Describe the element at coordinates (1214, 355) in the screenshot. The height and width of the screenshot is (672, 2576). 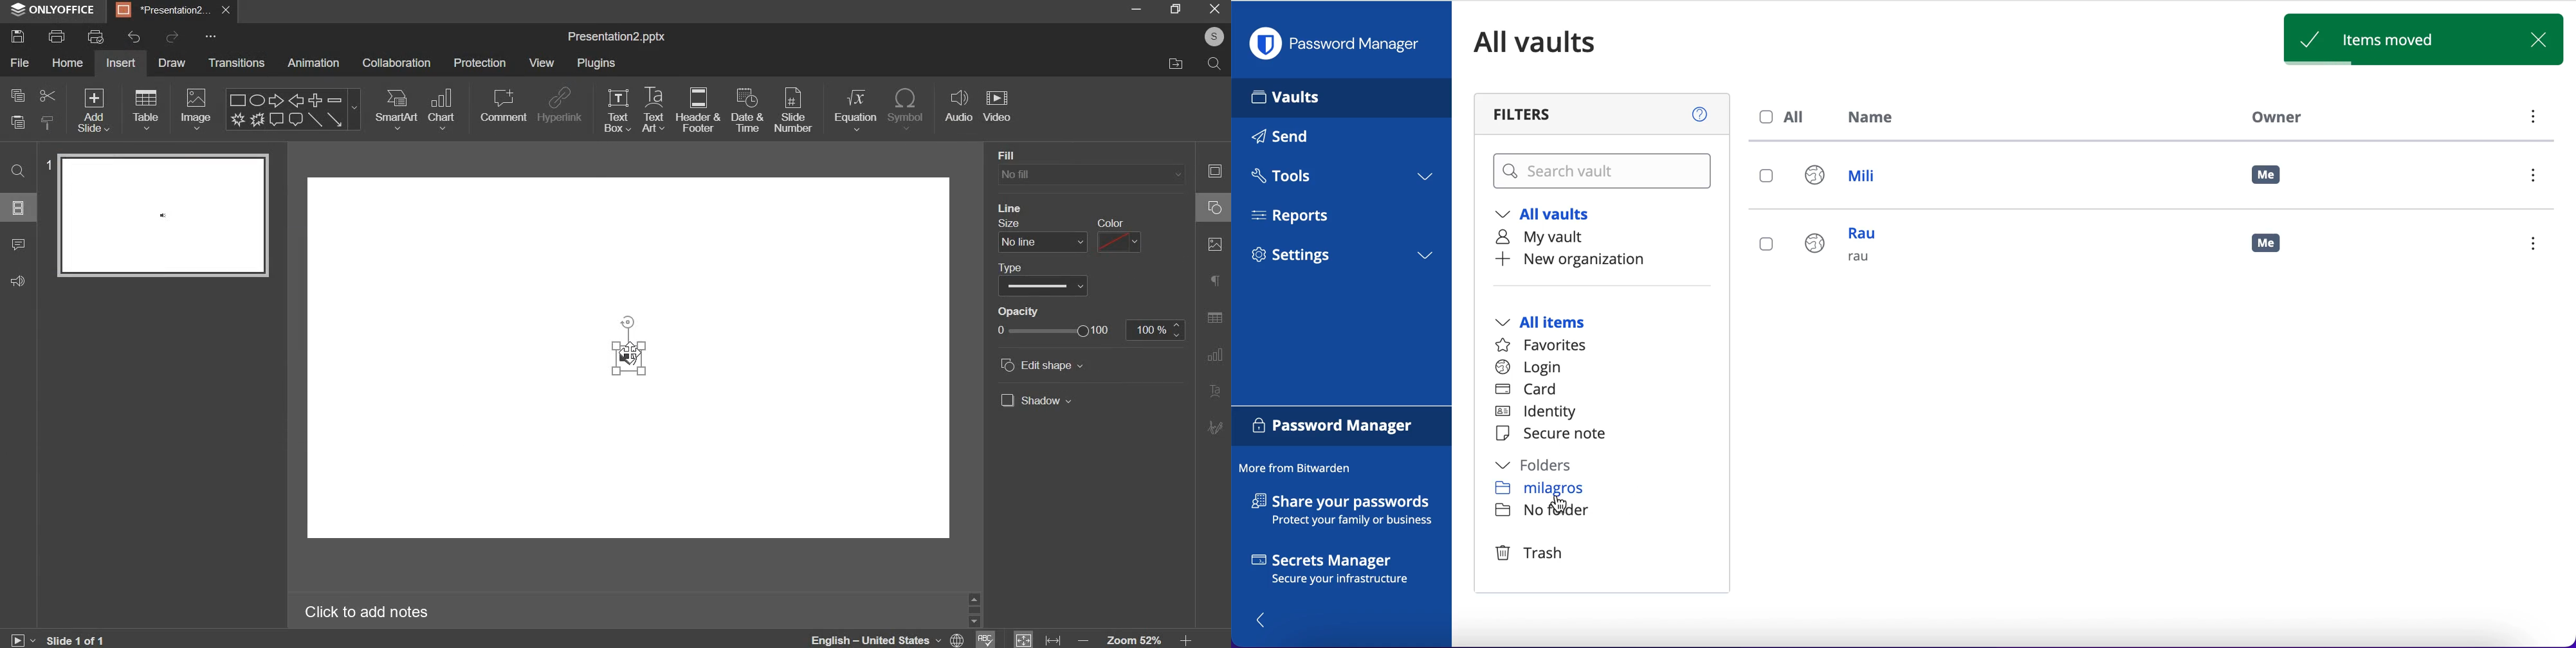
I see `chart settings` at that location.